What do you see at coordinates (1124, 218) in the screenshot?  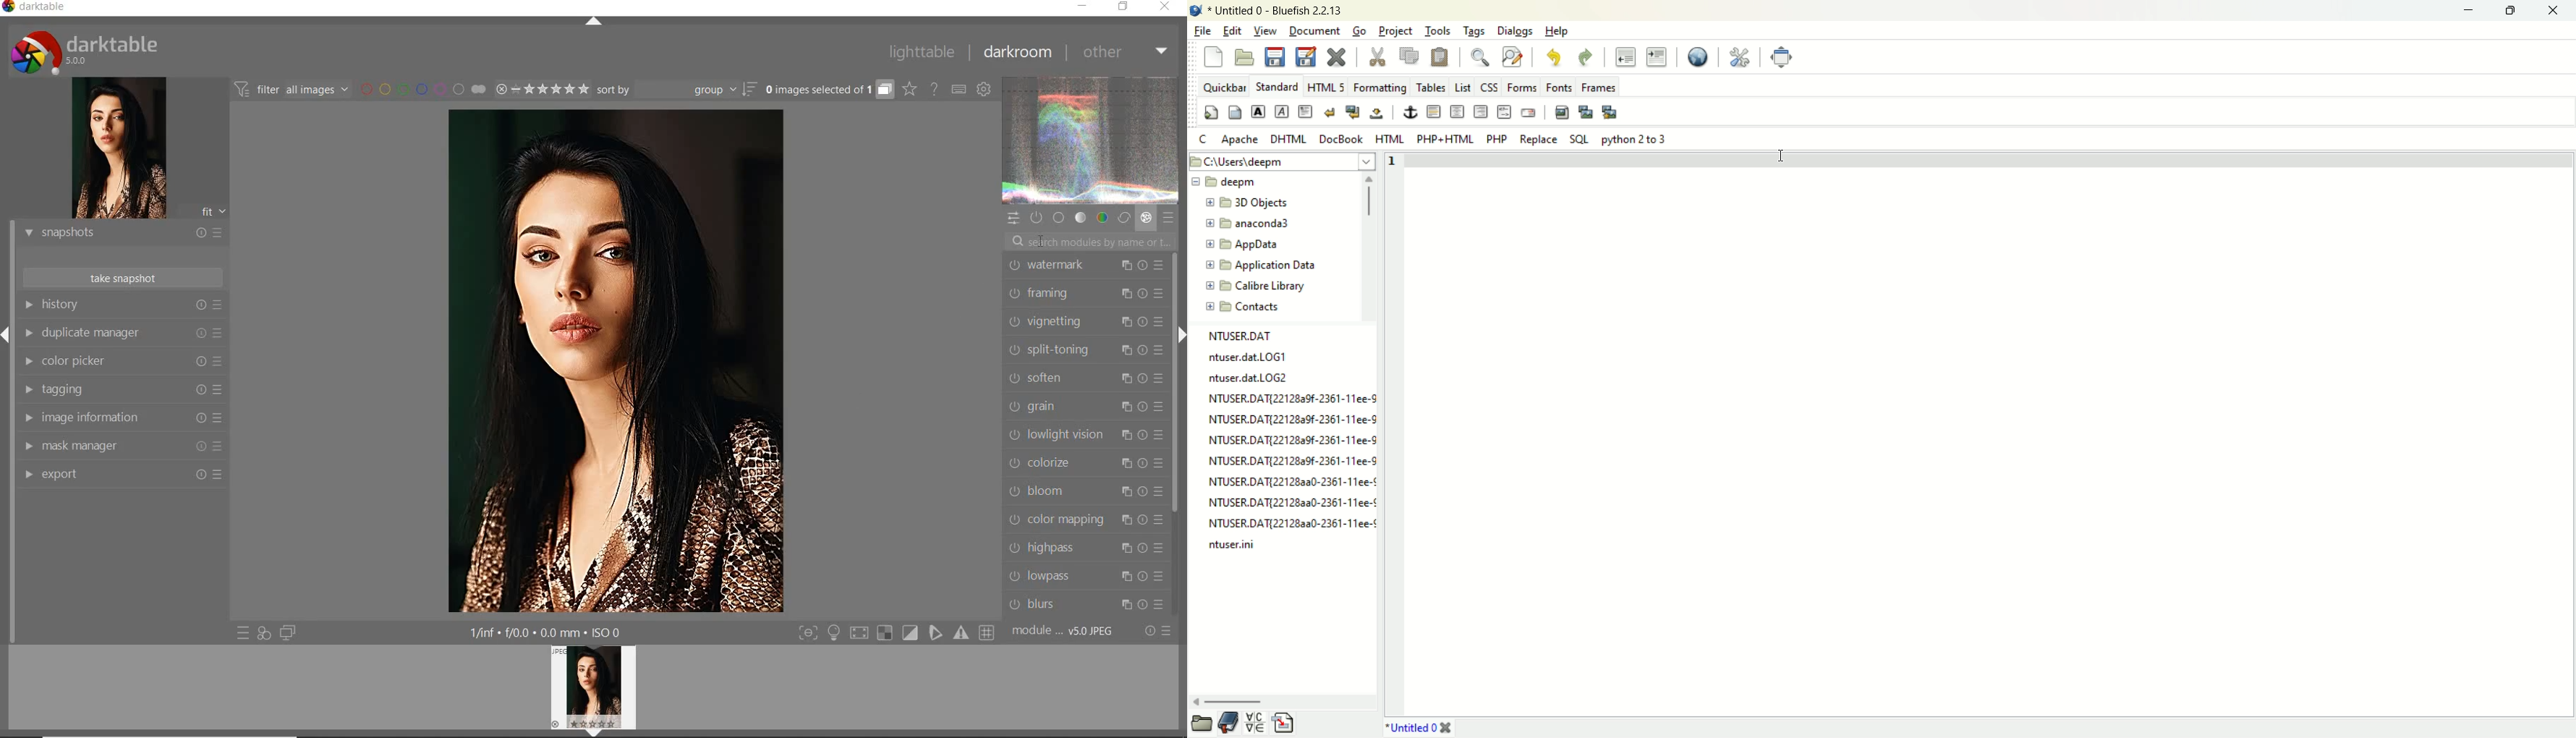 I see `correct` at bounding box center [1124, 218].